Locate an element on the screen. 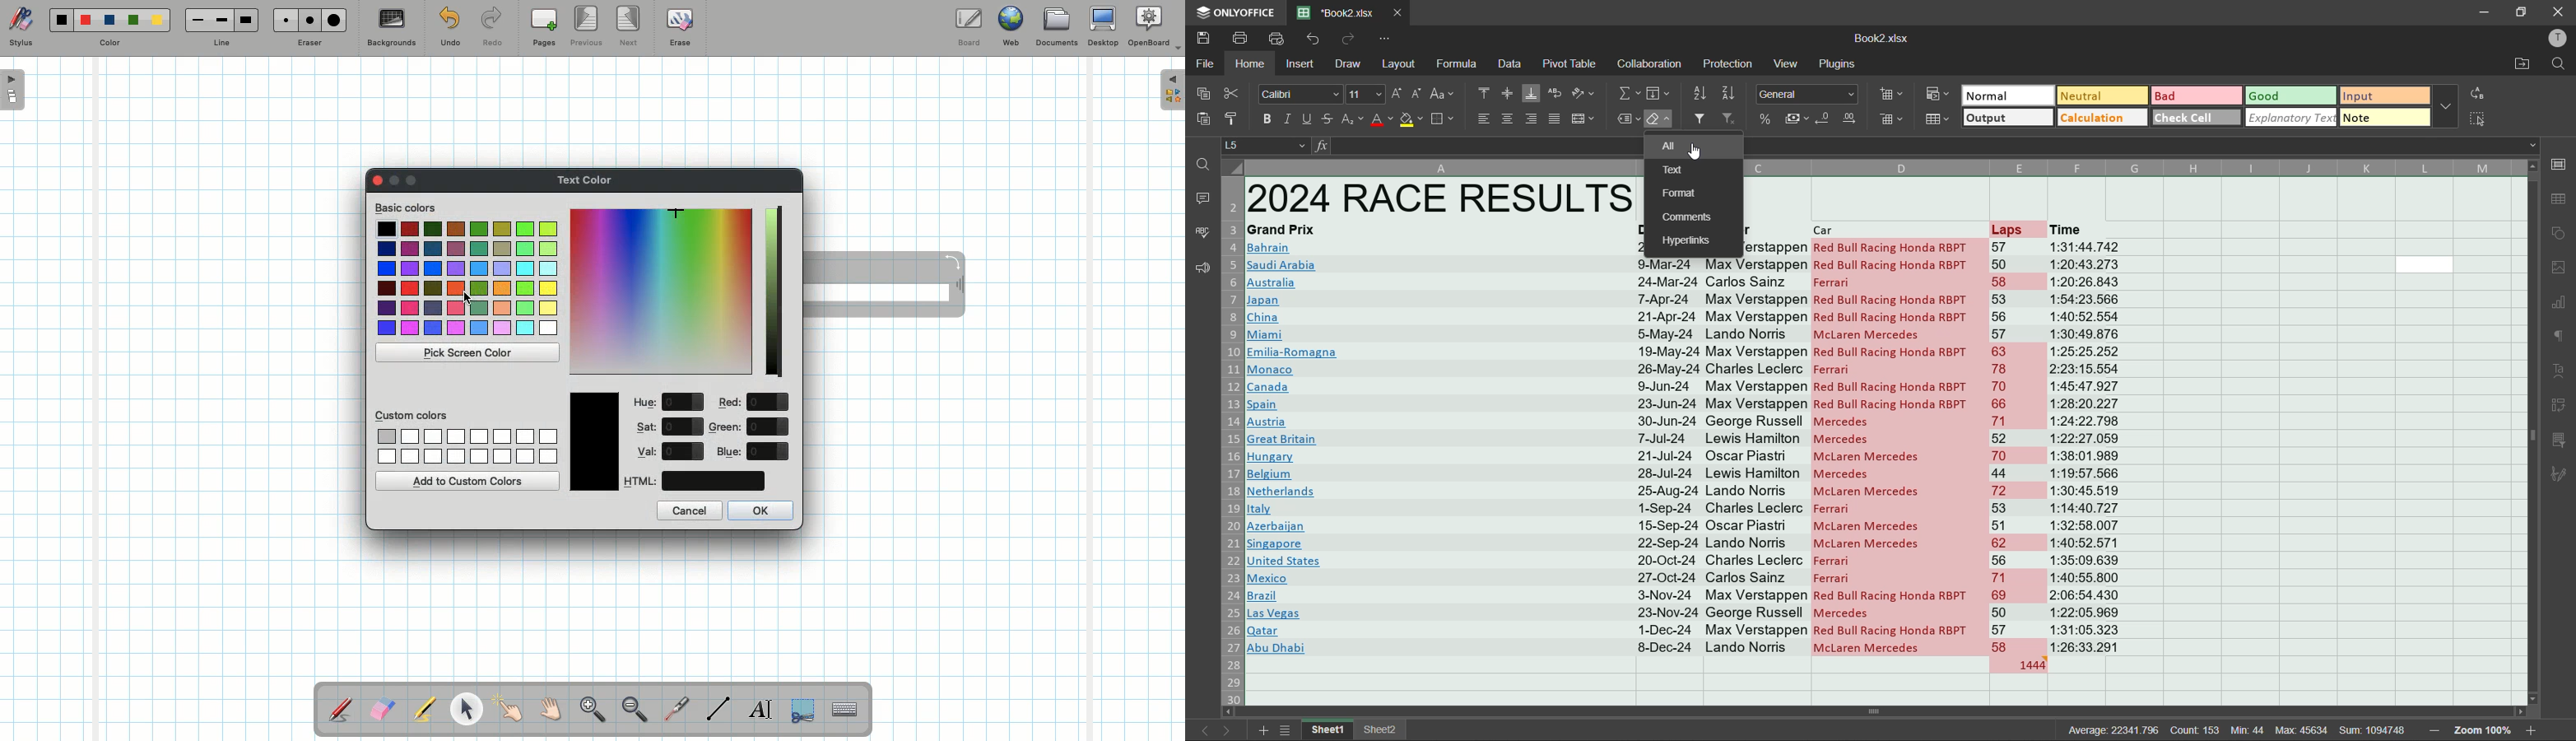 This screenshot has width=2576, height=756. filename is located at coordinates (1340, 12).